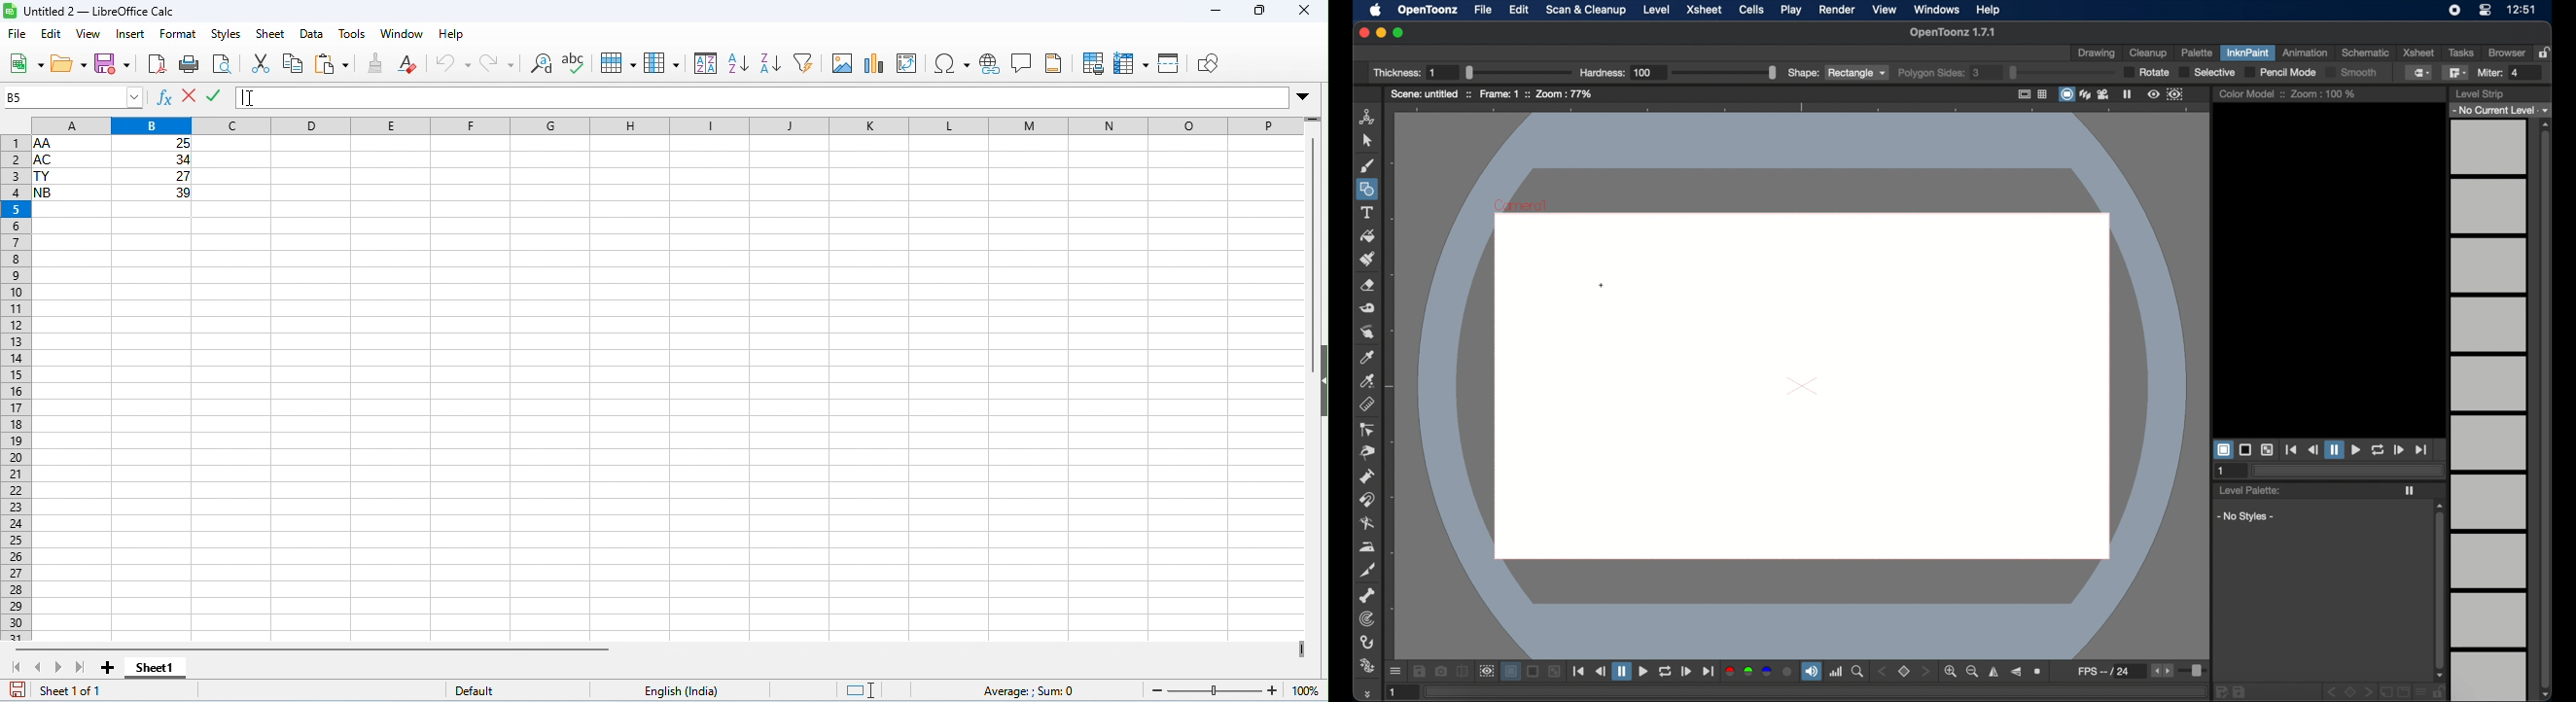 This screenshot has width=2576, height=728. What do you see at coordinates (89, 11) in the screenshot?
I see `title` at bounding box center [89, 11].